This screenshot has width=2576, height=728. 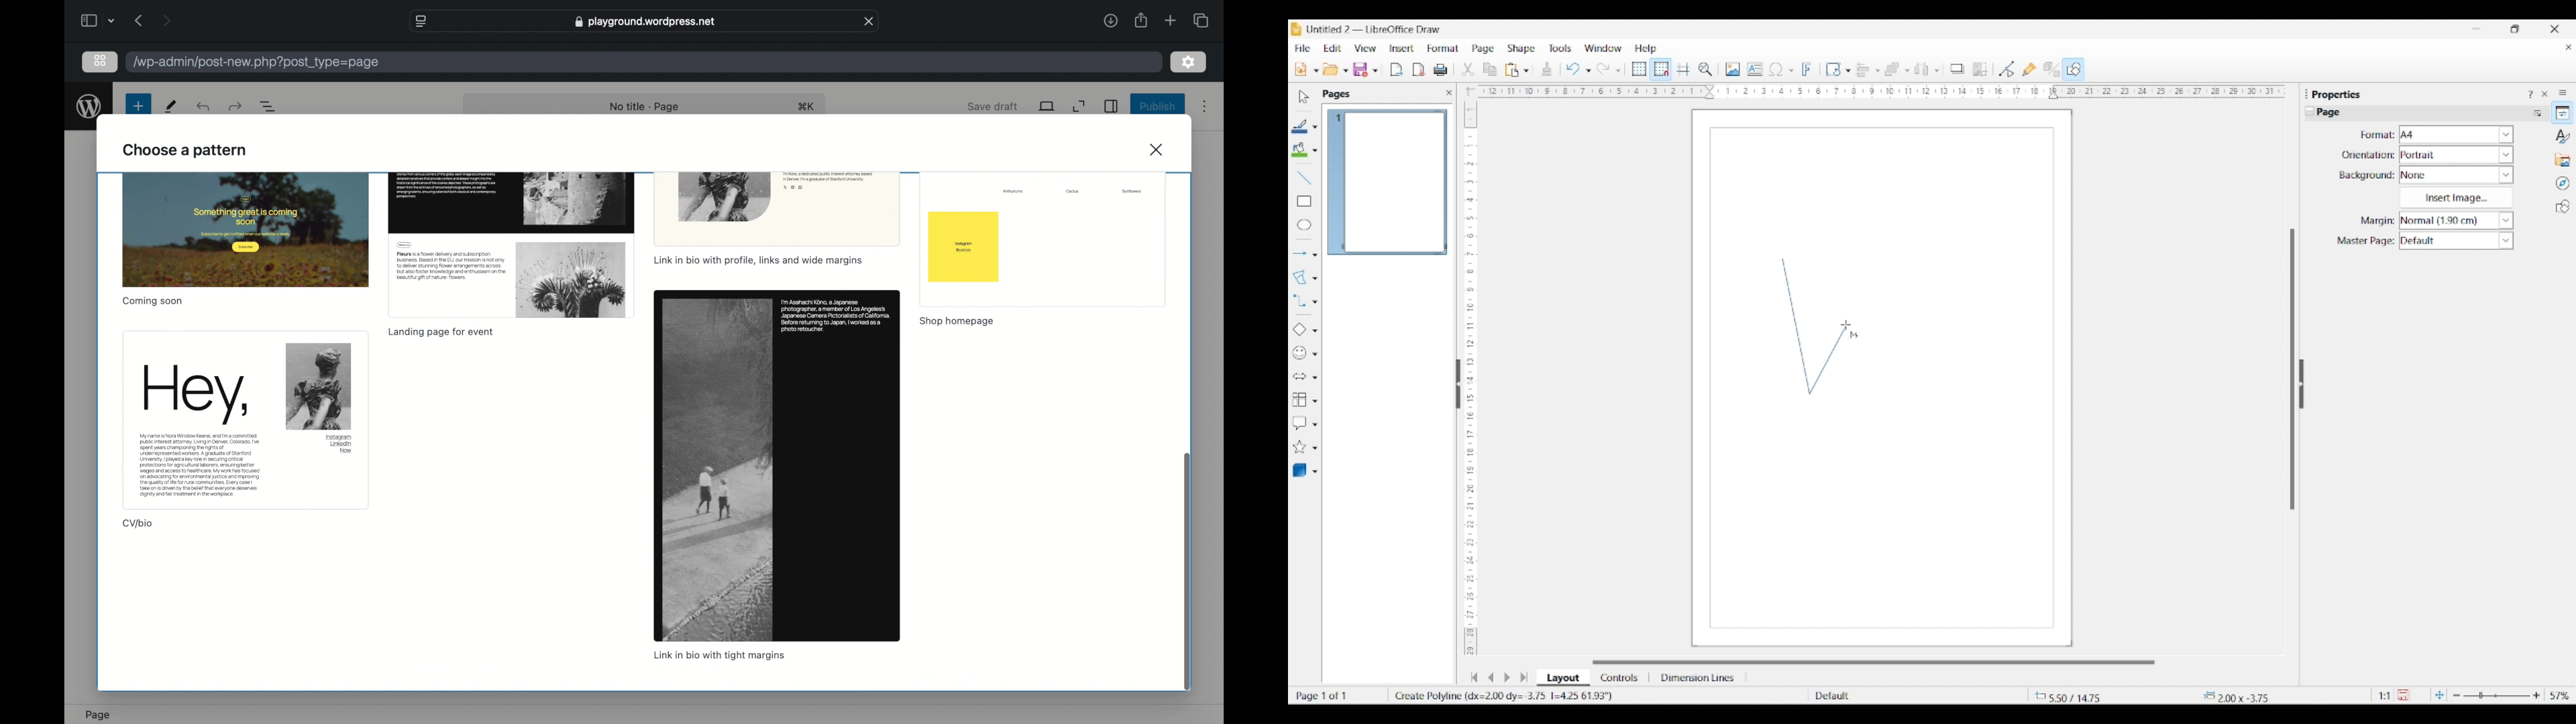 What do you see at coordinates (1402, 48) in the screenshot?
I see `Insert` at bounding box center [1402, 48].